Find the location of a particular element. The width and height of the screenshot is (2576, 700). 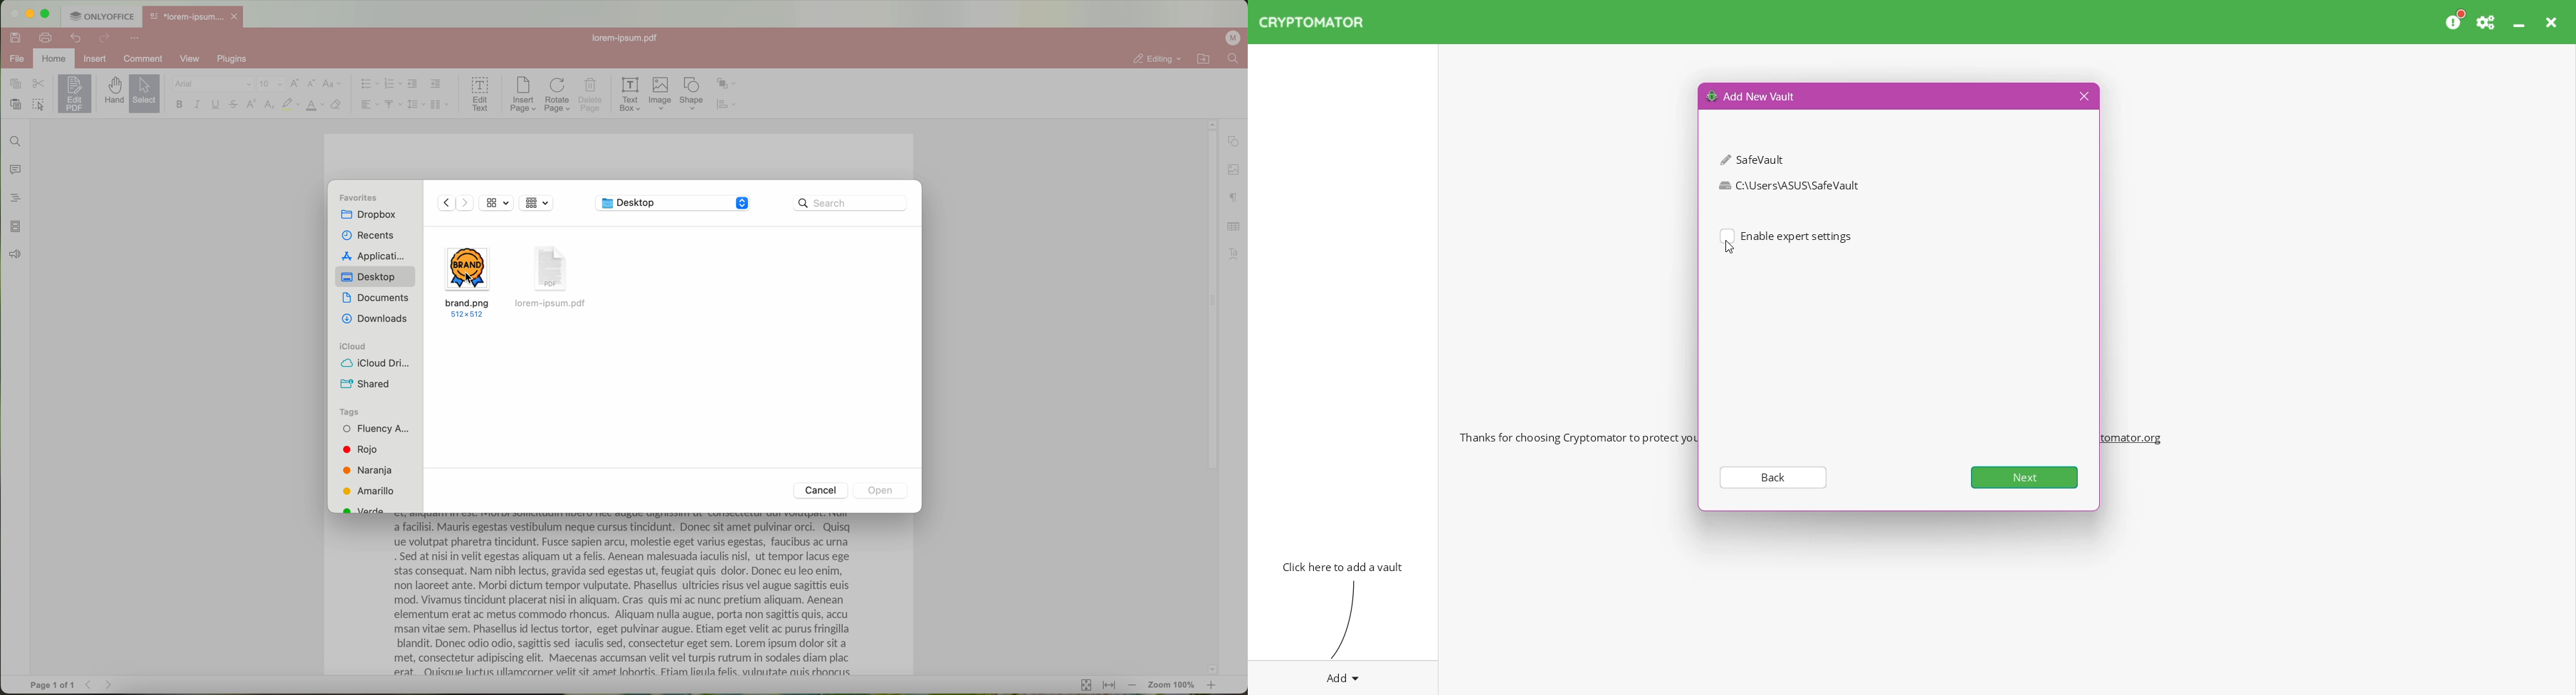

Stepper buttons is located at coordinates (743, 203).